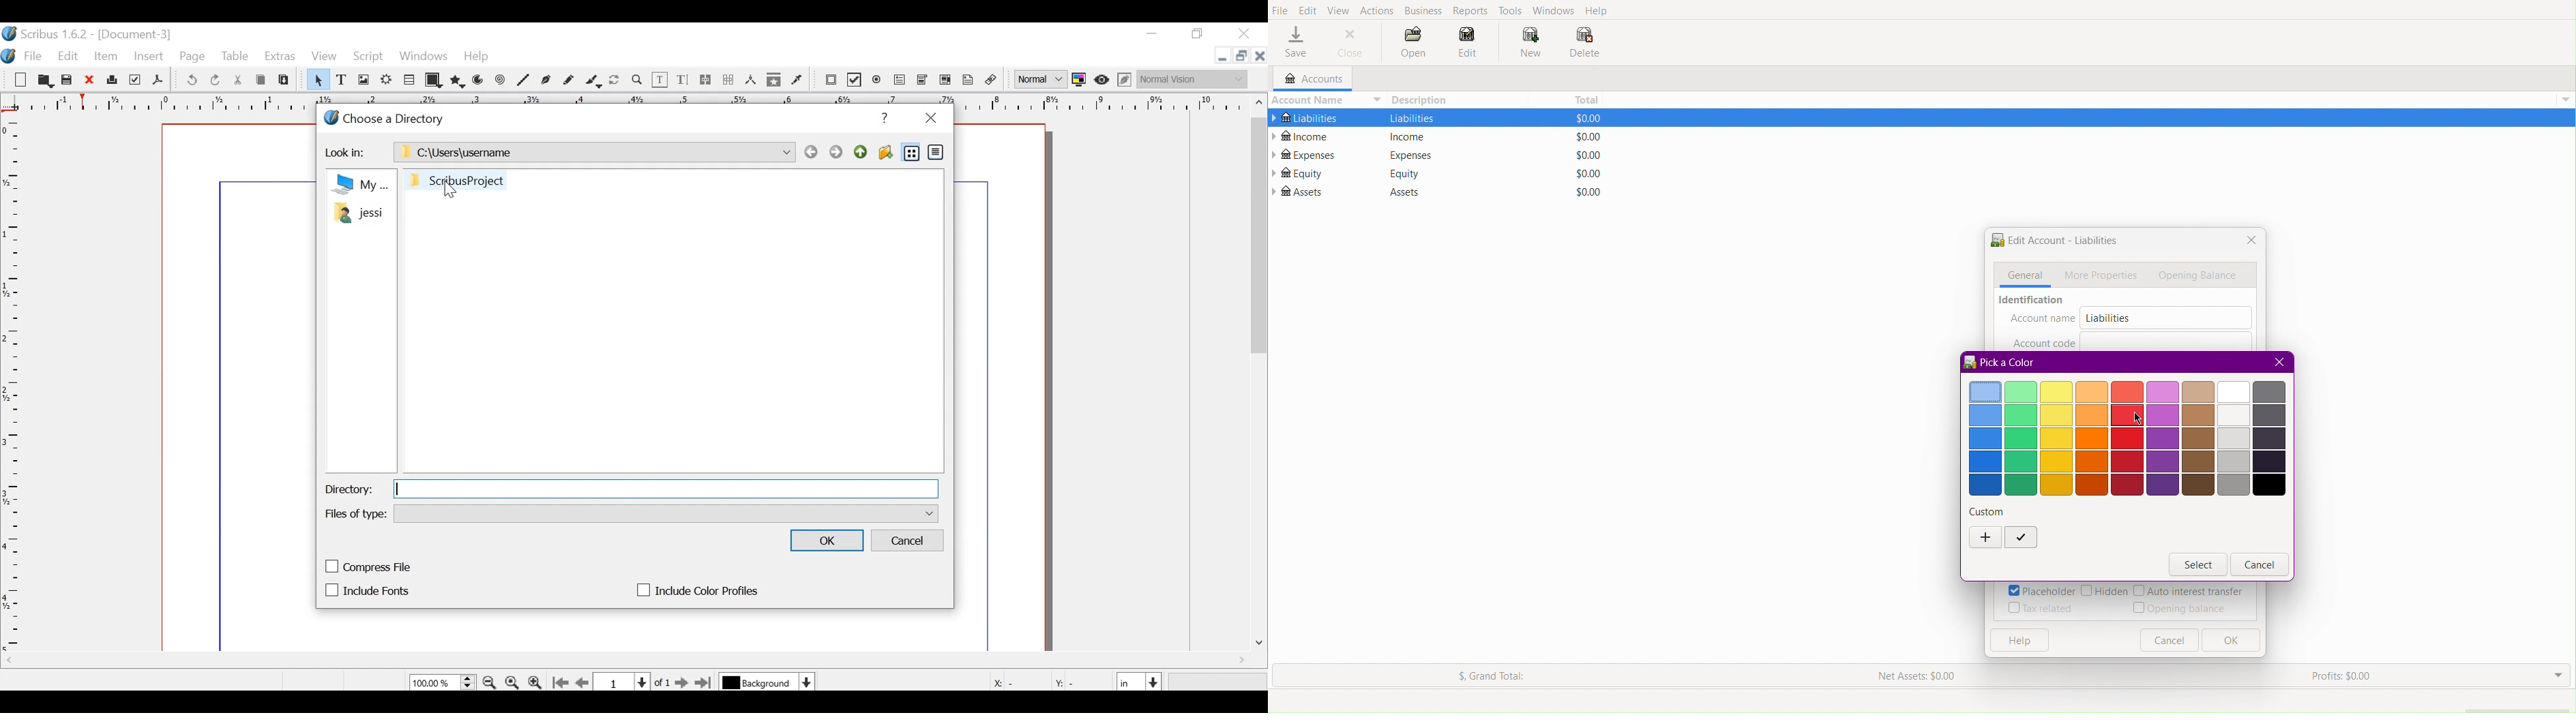 The image size is (2576, 728). What do you see at coordinates (158, 81) in the screenshot?
I see `Save as Pdf` at bounding box center [158, 81].